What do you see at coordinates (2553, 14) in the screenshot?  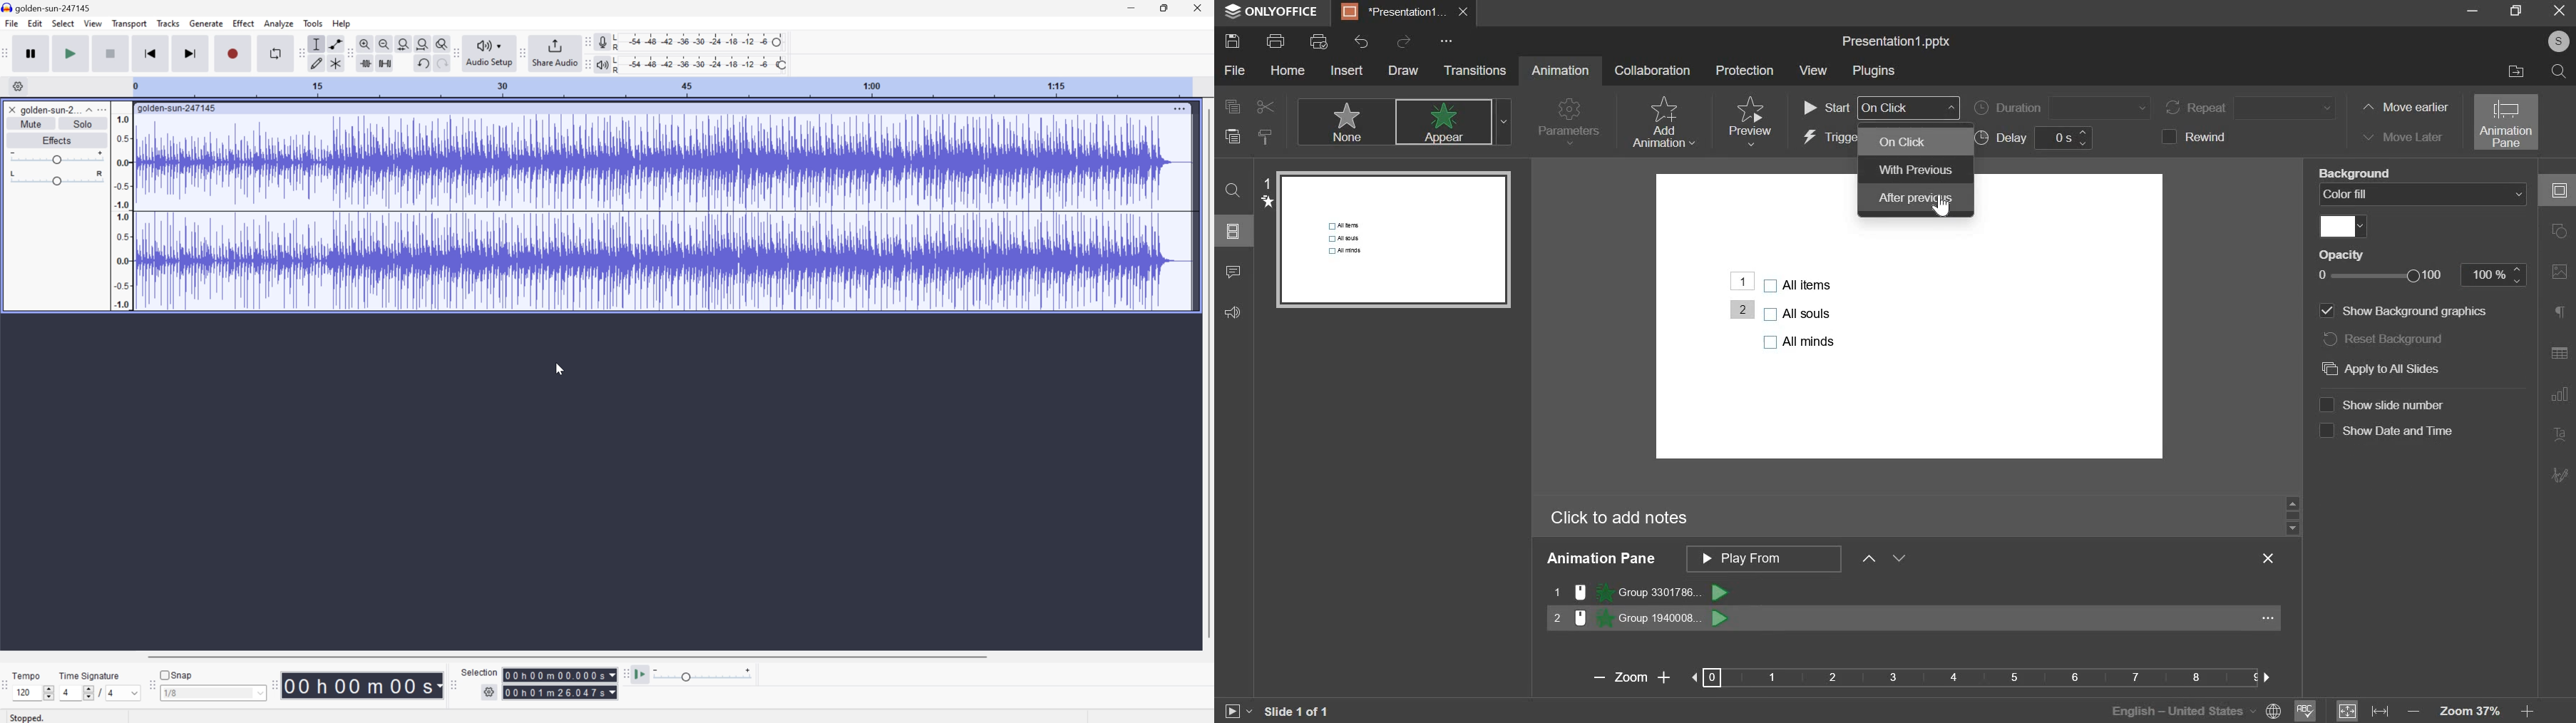 I see `exit` at bounding box center [2553, 14].